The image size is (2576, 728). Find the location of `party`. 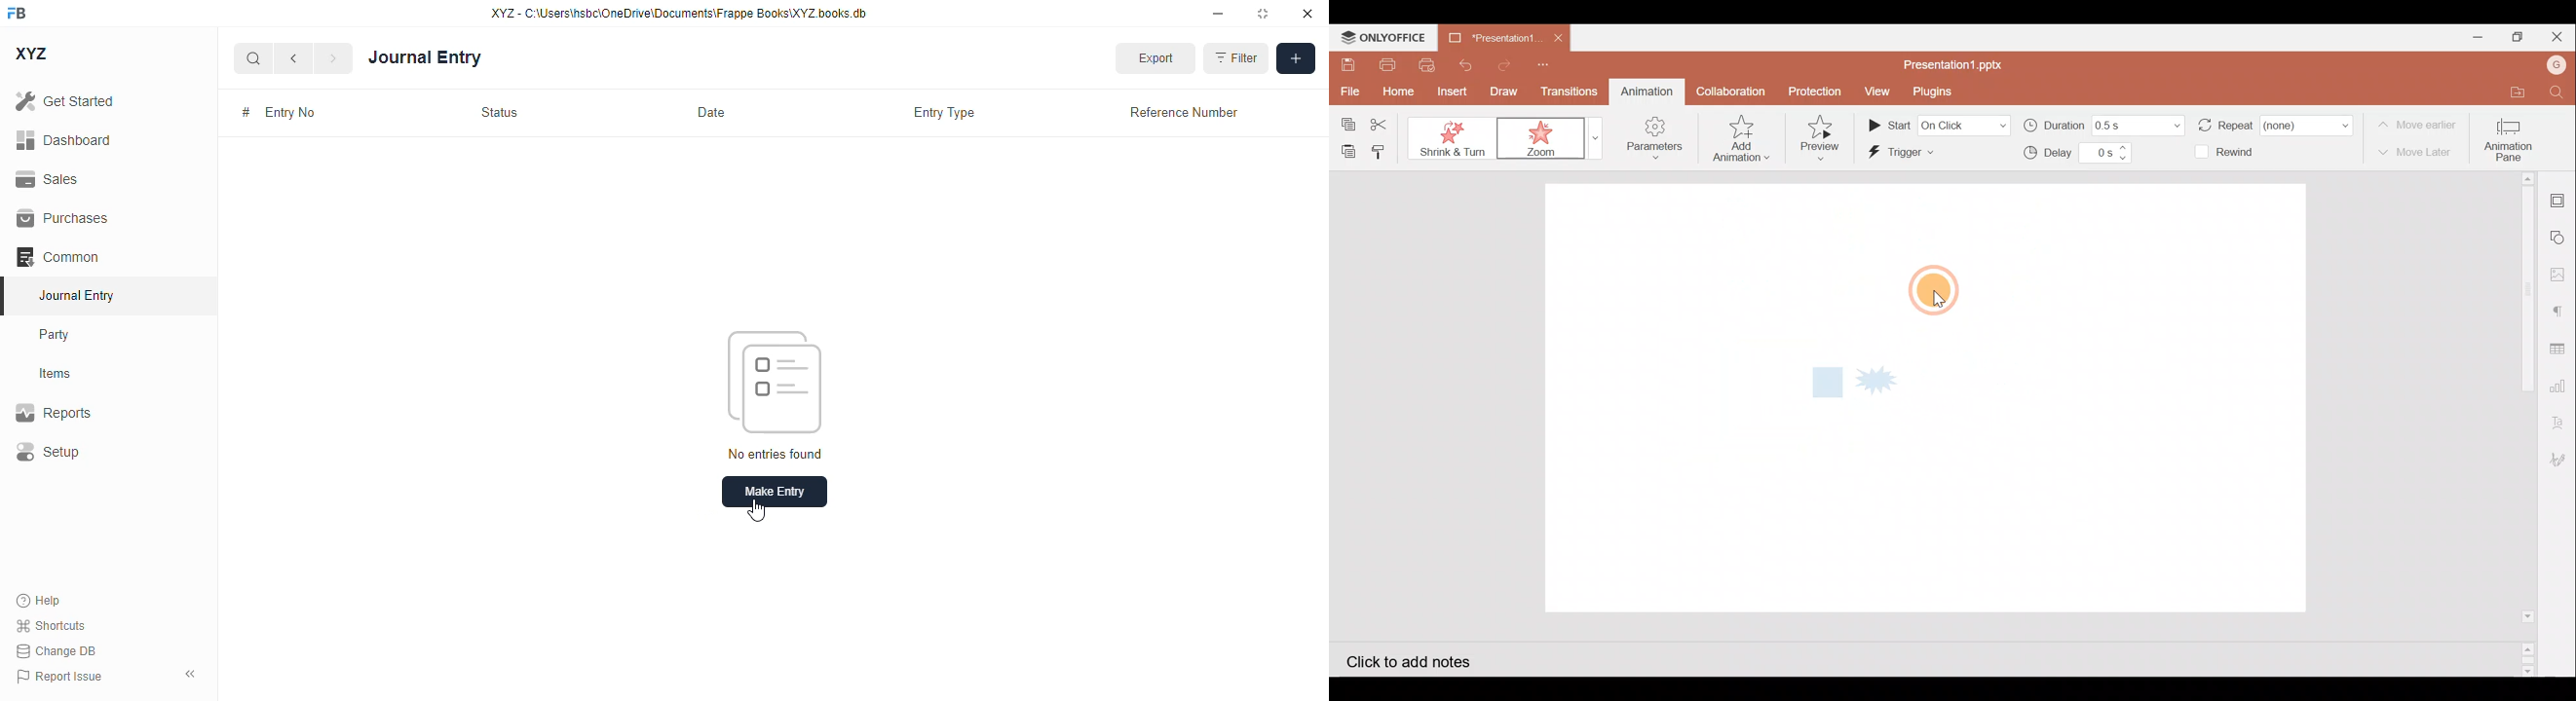

party is located at coordinates (57, 335).